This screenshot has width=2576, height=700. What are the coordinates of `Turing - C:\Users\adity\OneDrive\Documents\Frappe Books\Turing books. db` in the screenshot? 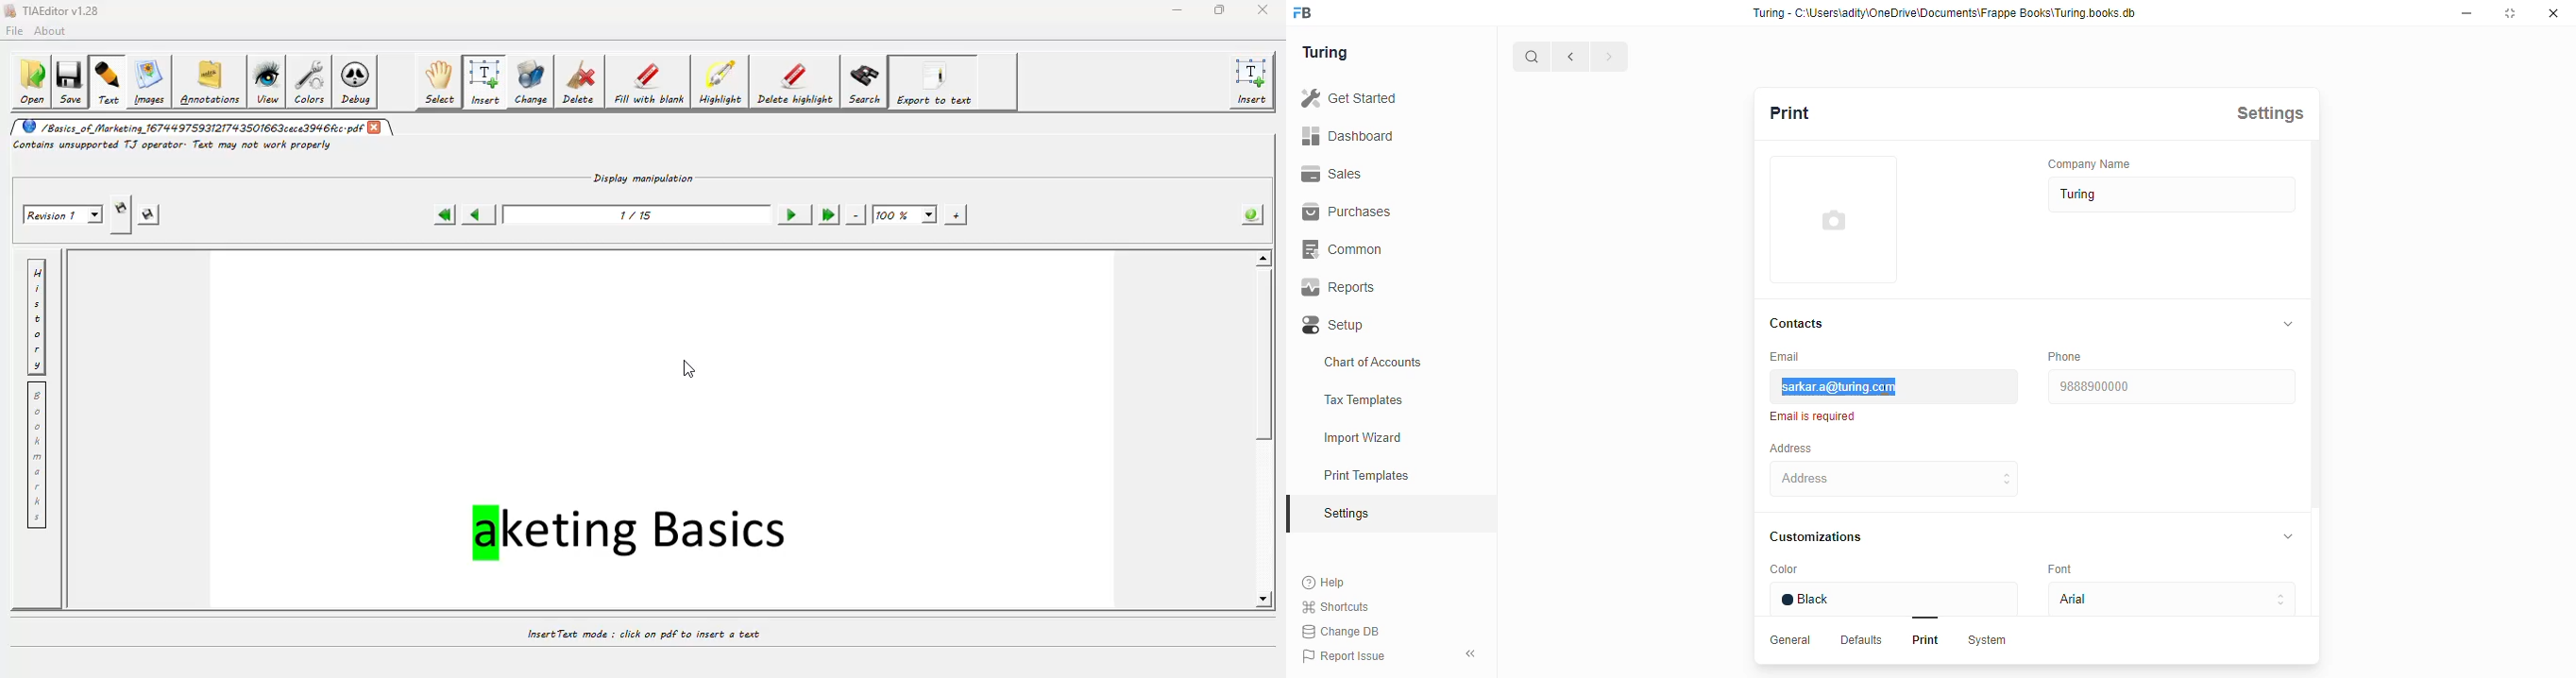 It's located at (1949, 13).